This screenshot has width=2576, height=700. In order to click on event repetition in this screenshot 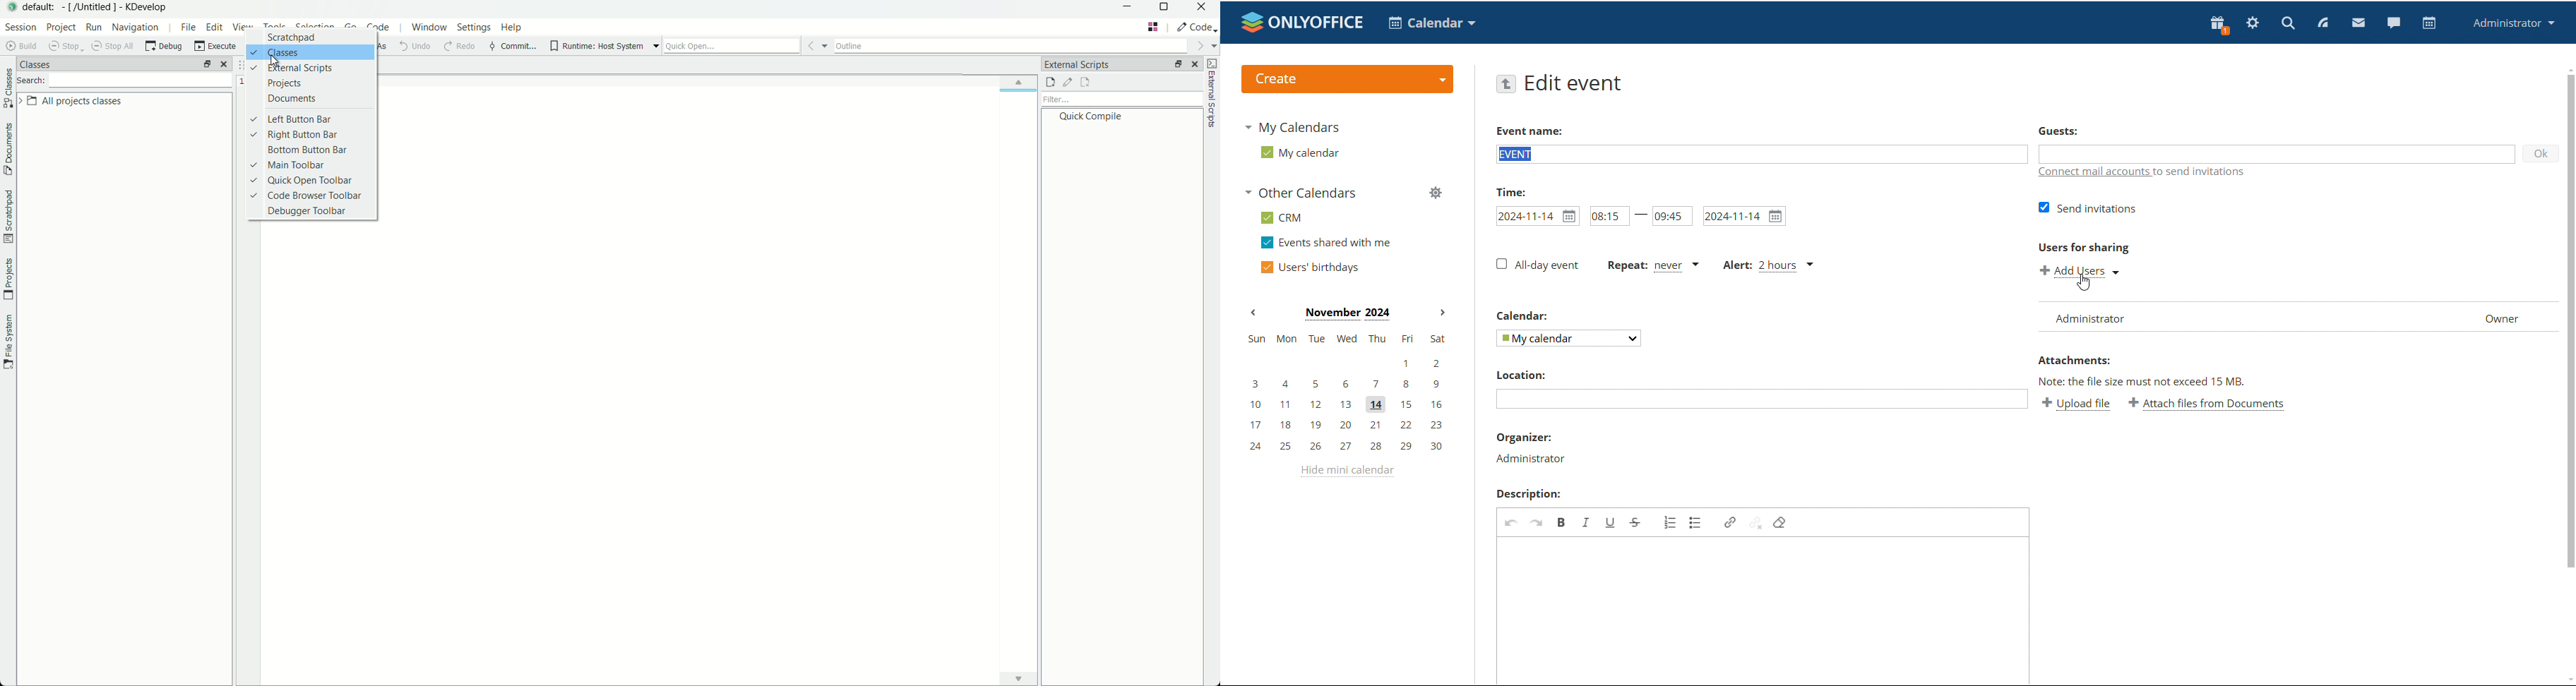, I will do `click(1650, 265)`.